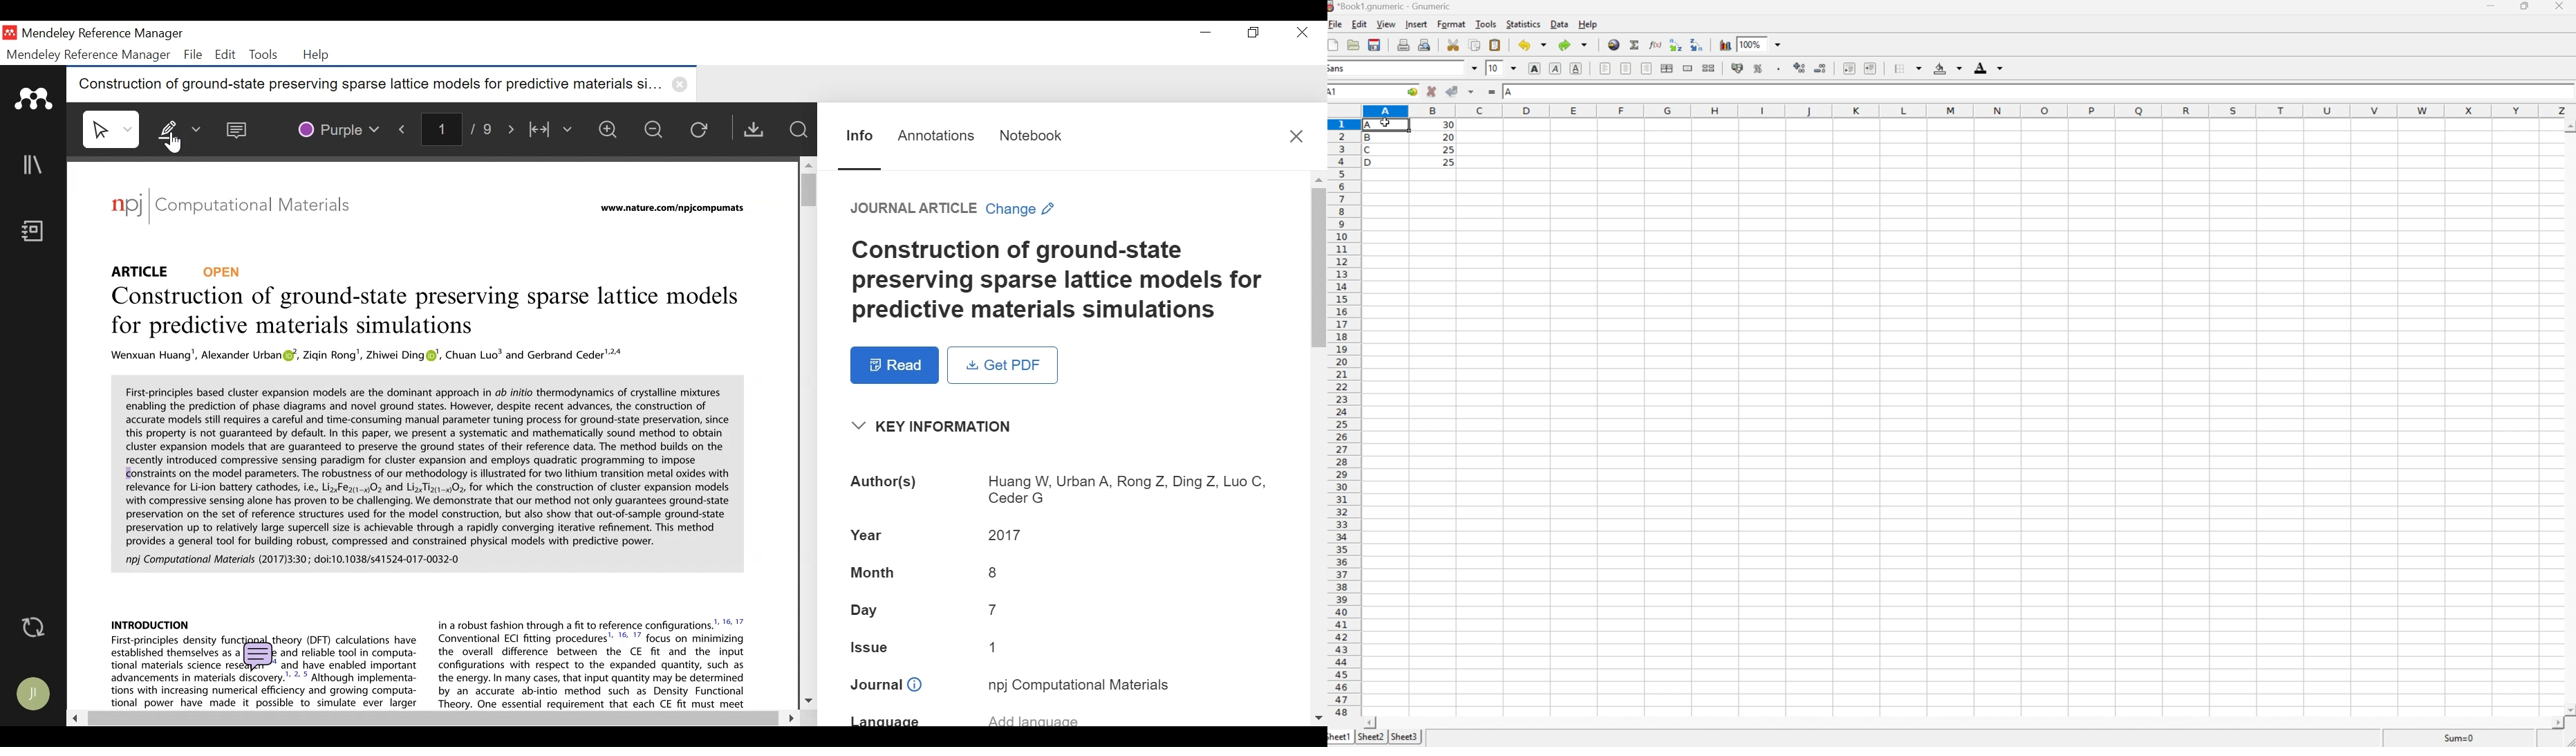 This screenshot has width=2576, height=756. I want to click on 100%, so click(1749, 44).